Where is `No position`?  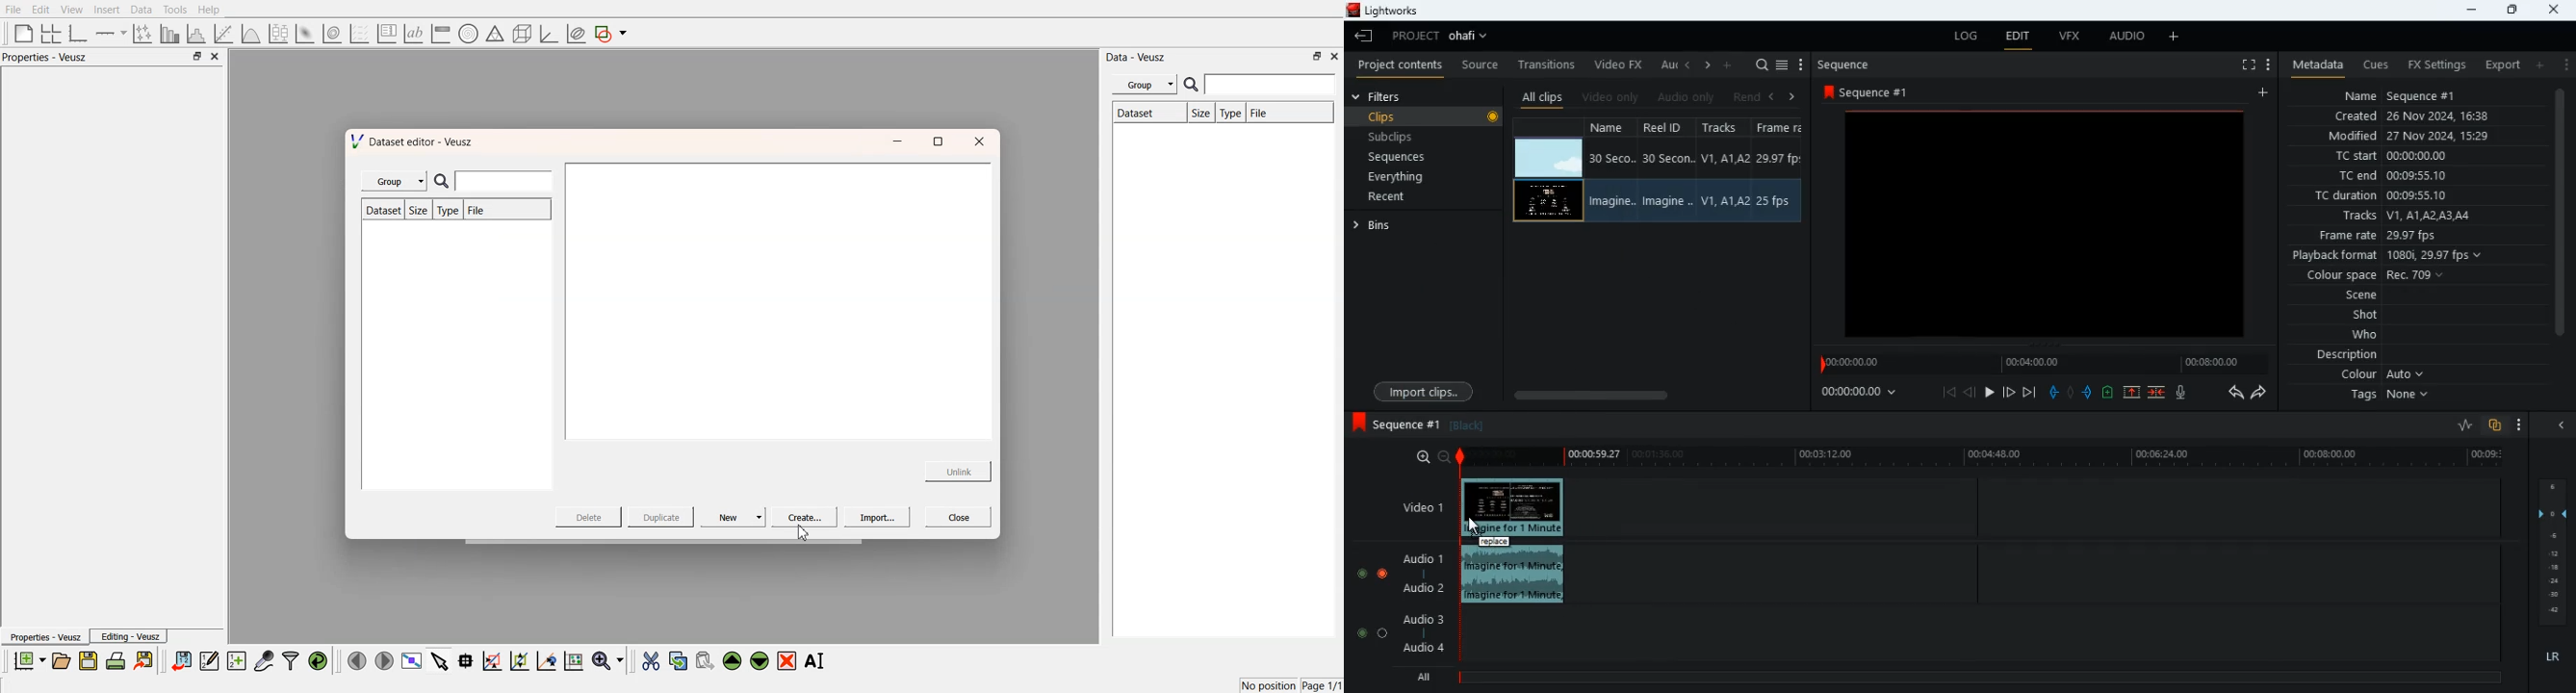 No position is located at coordinates (1271, 684).